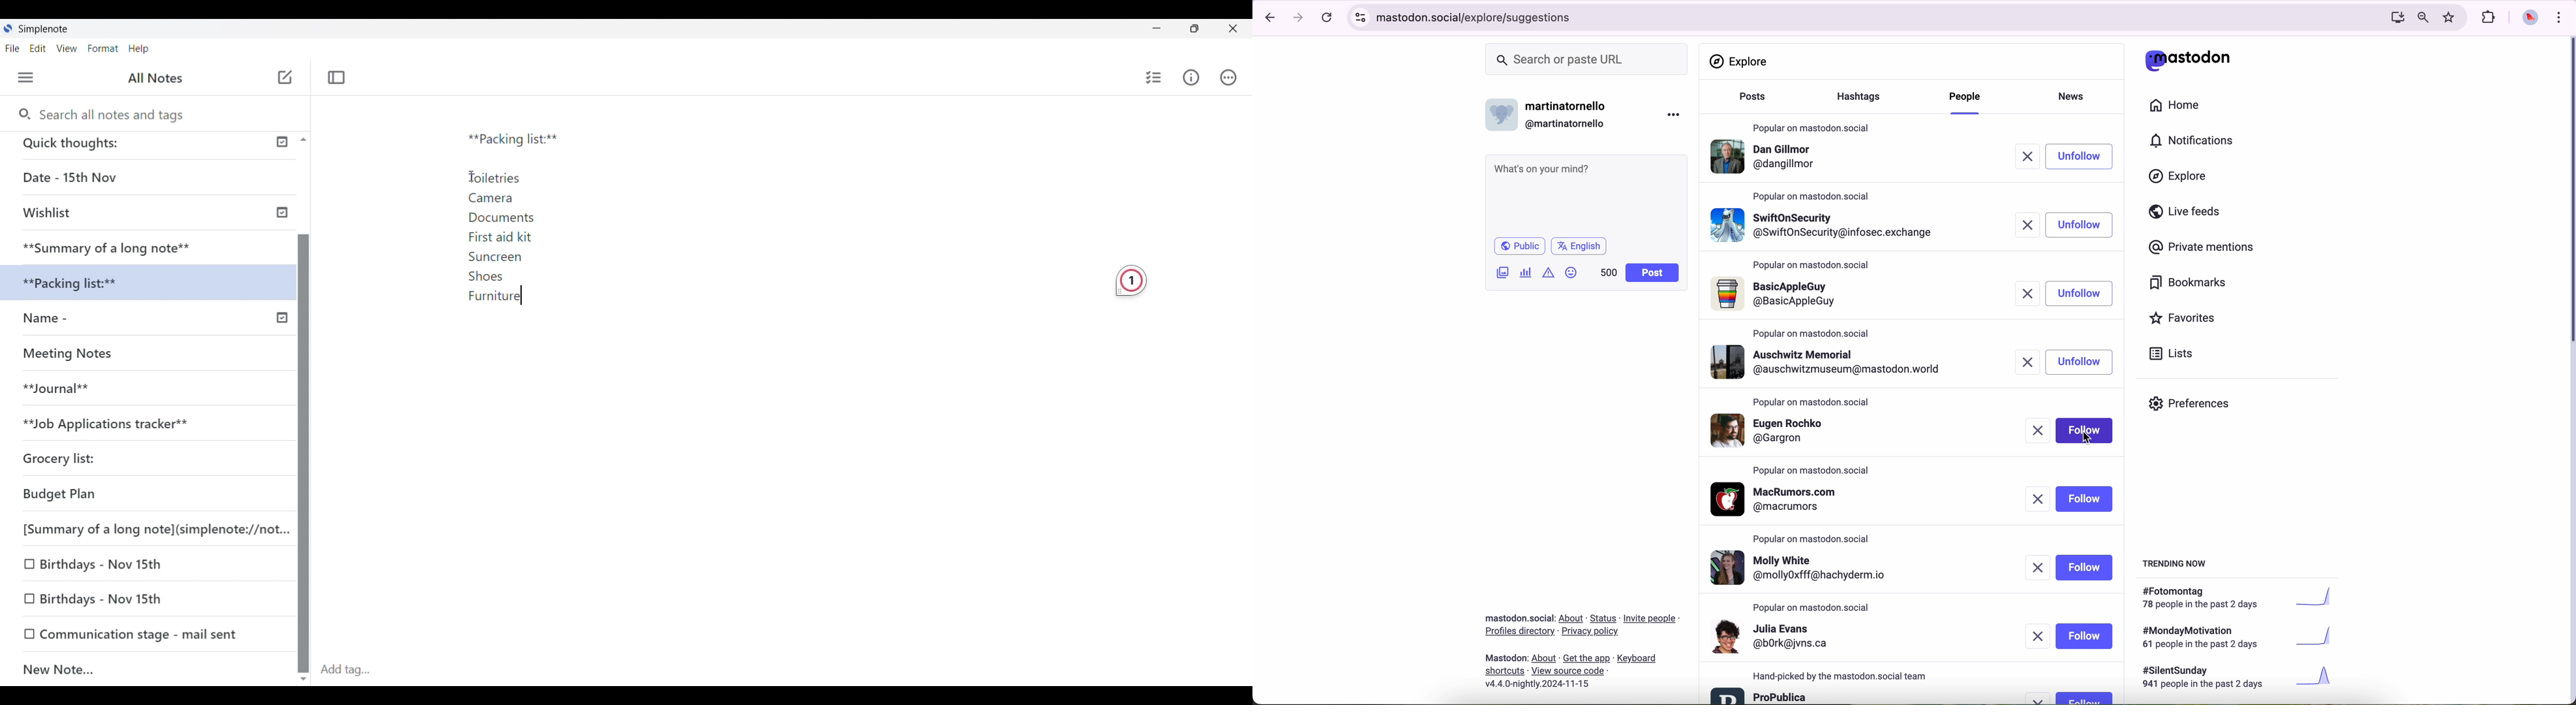 The image size is (2576, 728). What do you see at coordinates (1967, 102) in the screenshot?
I see `click on people` at bounding box center [1967, 102].